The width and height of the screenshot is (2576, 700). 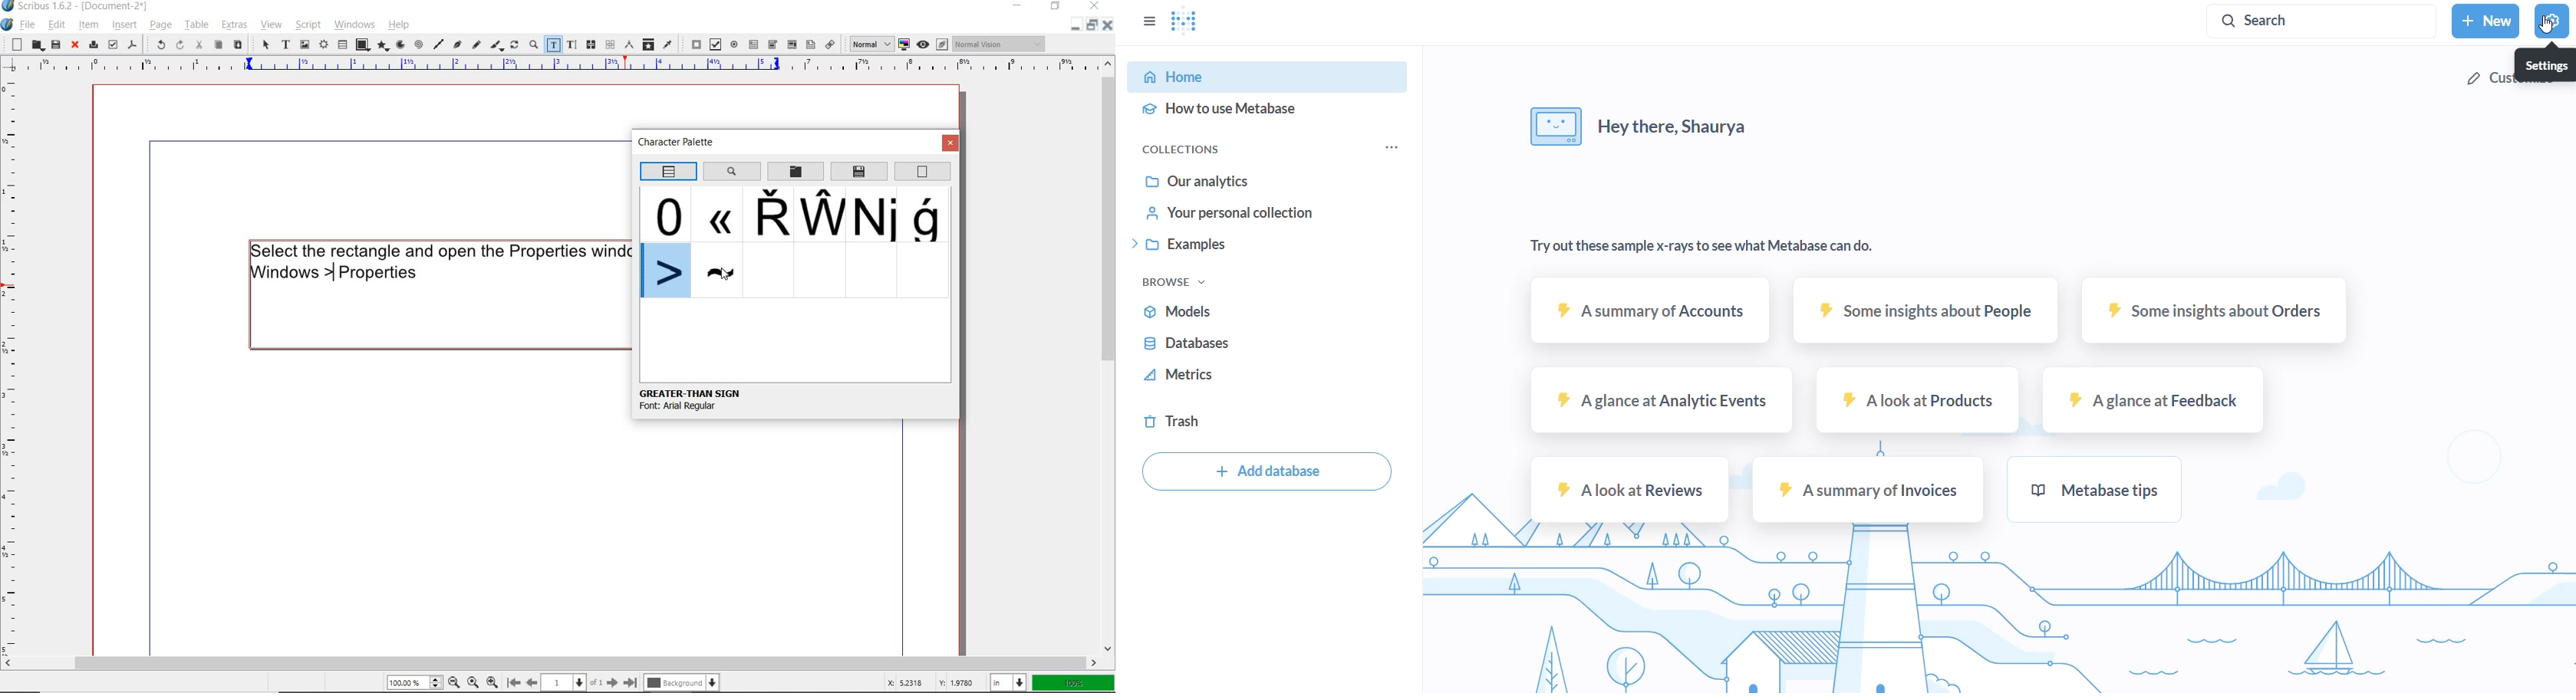 I want to click on save, so click(x=55, y=44).